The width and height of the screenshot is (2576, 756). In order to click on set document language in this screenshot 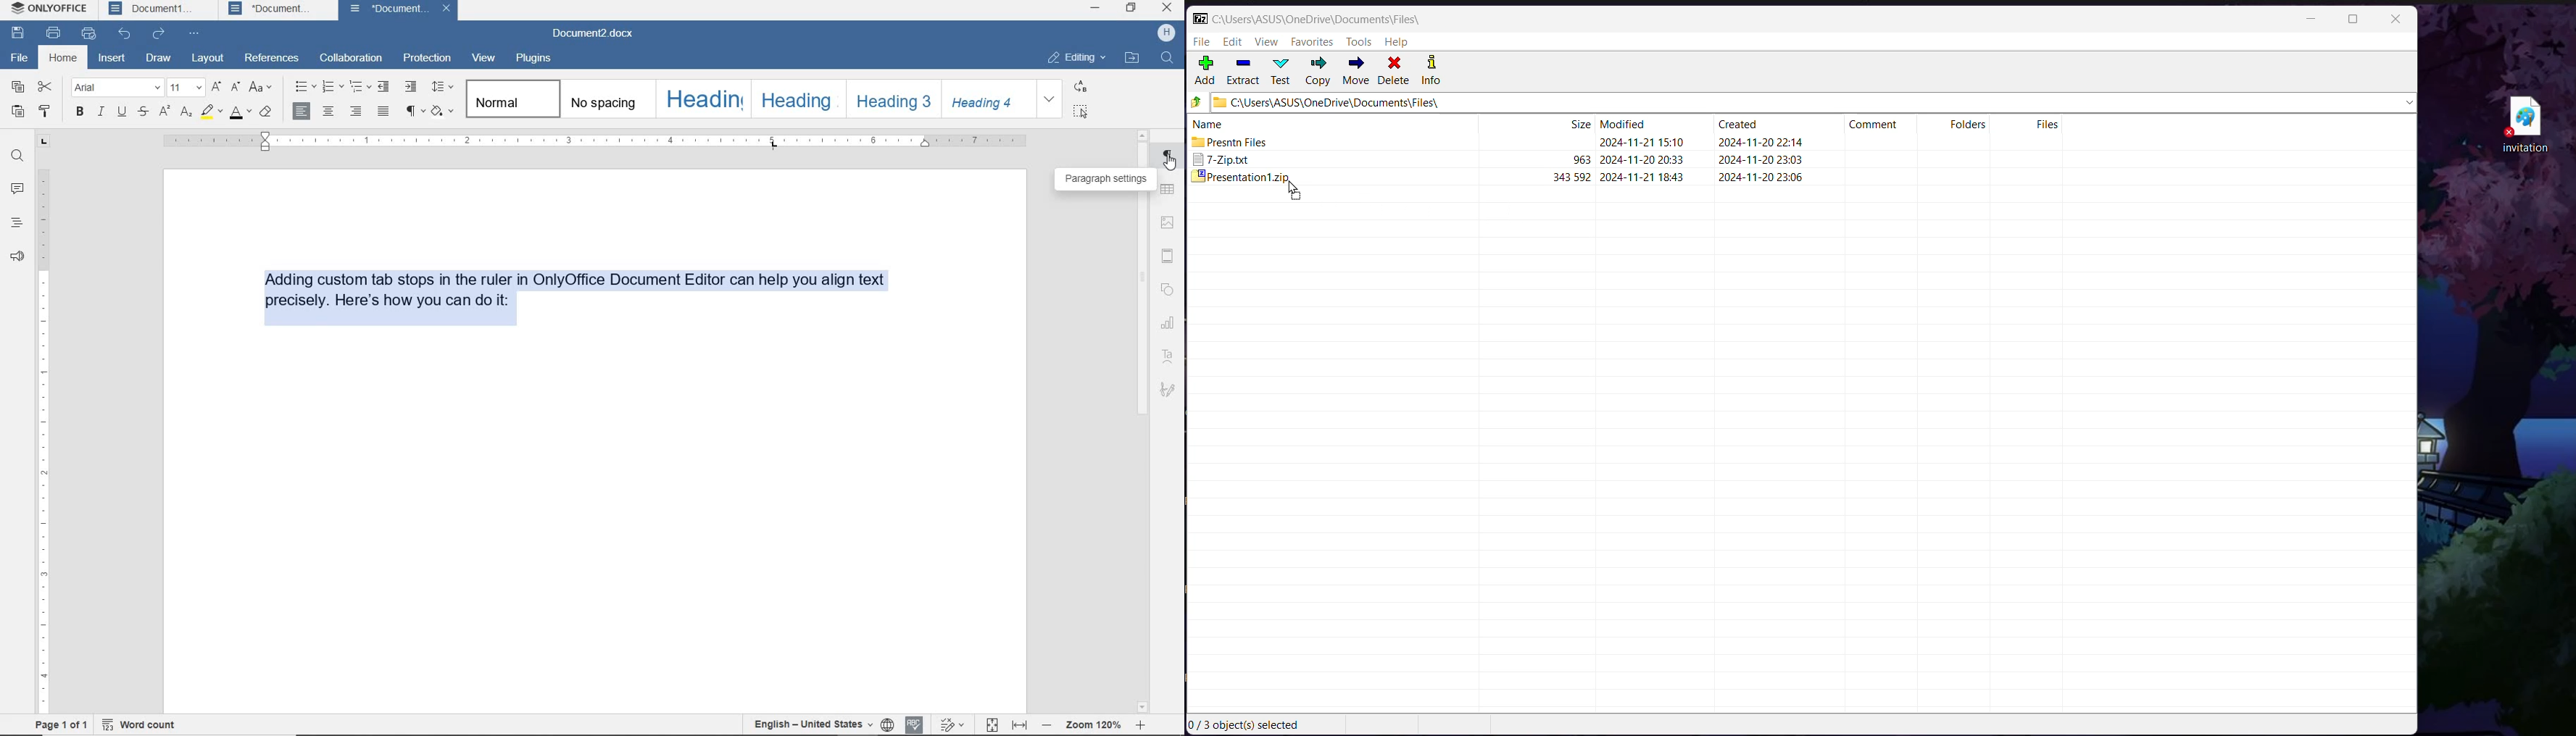, I will do `click(887, 724)`.